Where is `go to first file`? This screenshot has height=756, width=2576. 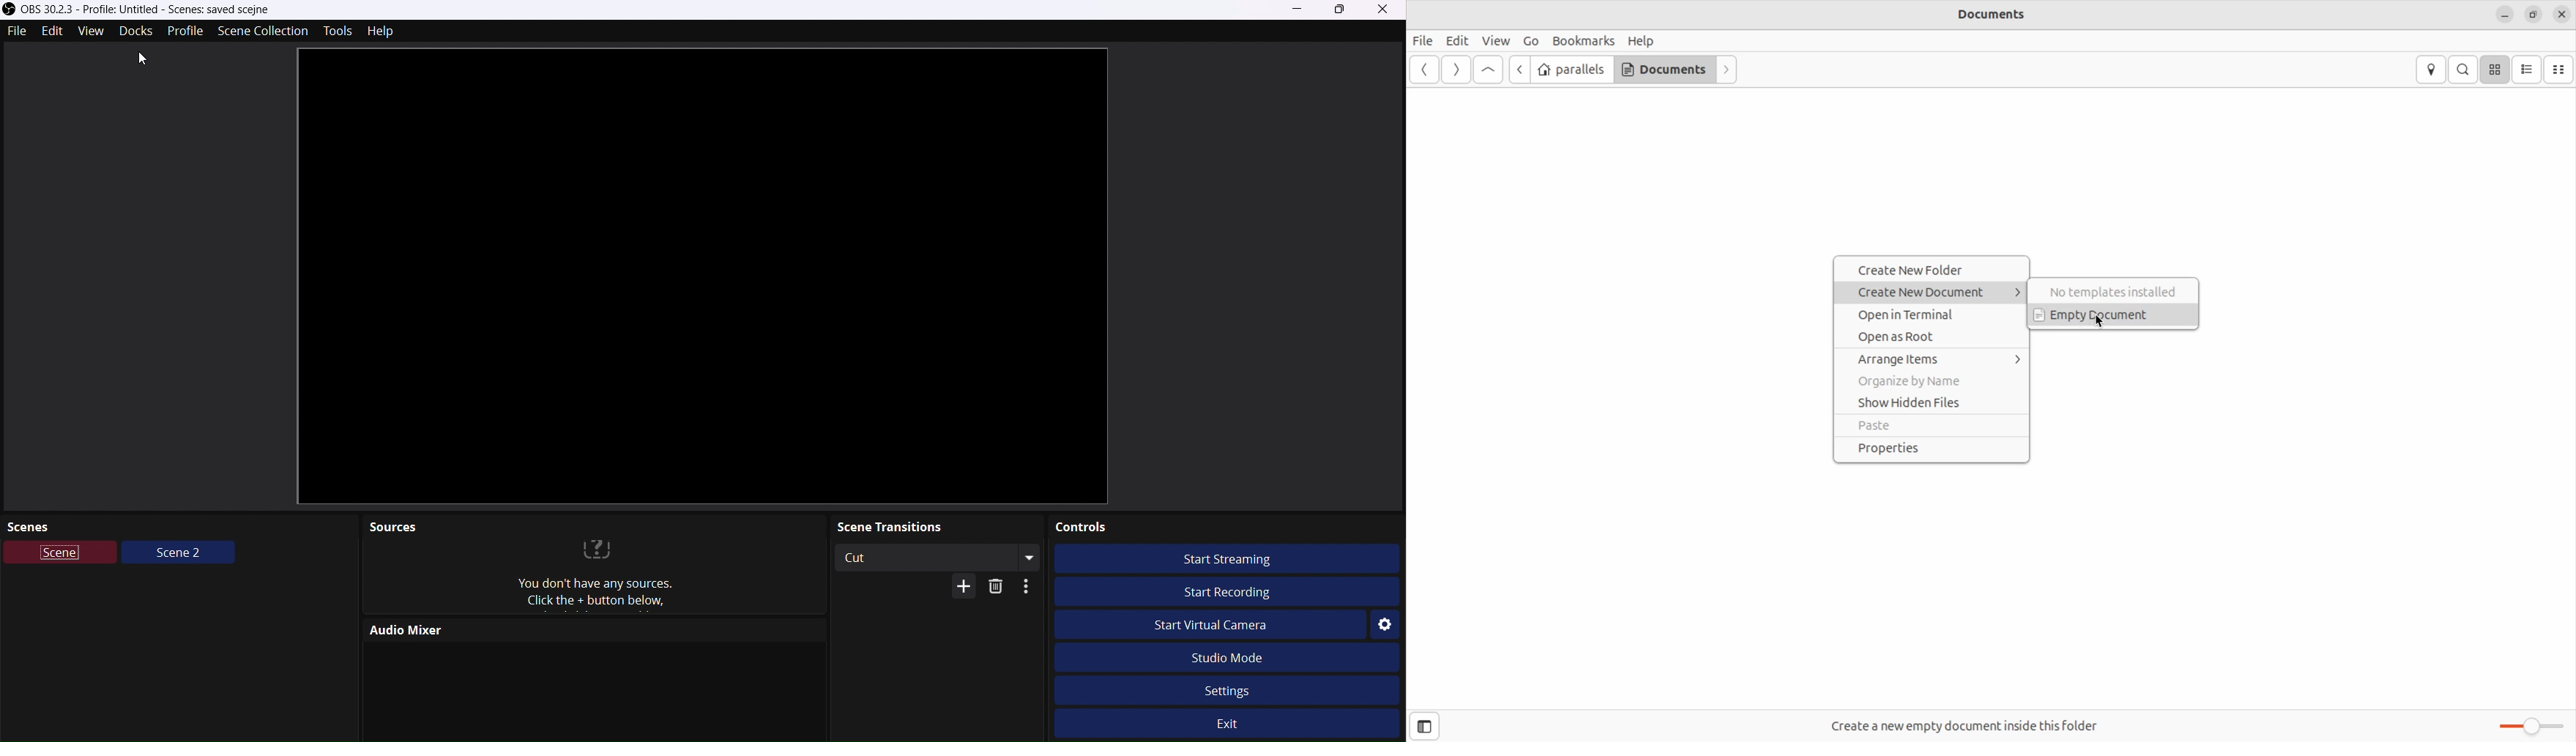 go to first file is located at coordinates (1488, 70).